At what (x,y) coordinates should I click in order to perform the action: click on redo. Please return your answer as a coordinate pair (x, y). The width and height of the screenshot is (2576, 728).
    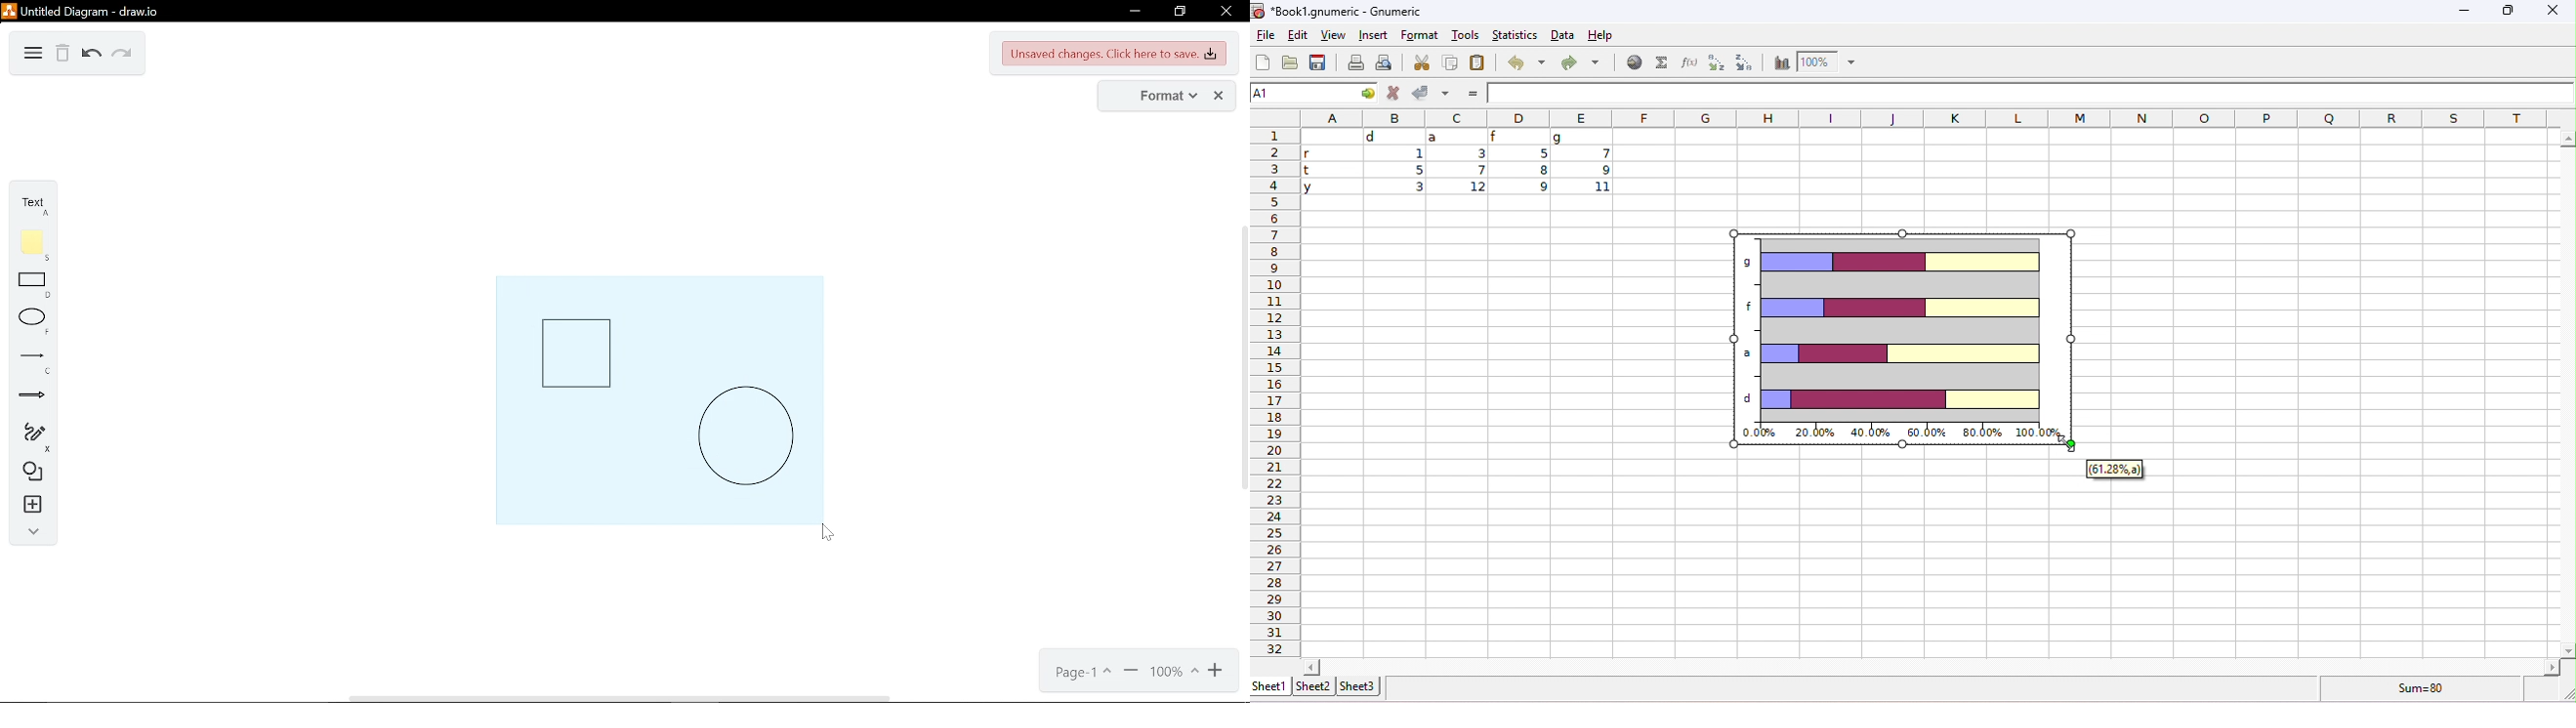
    Looking at the image, I should click on (1580, 61).